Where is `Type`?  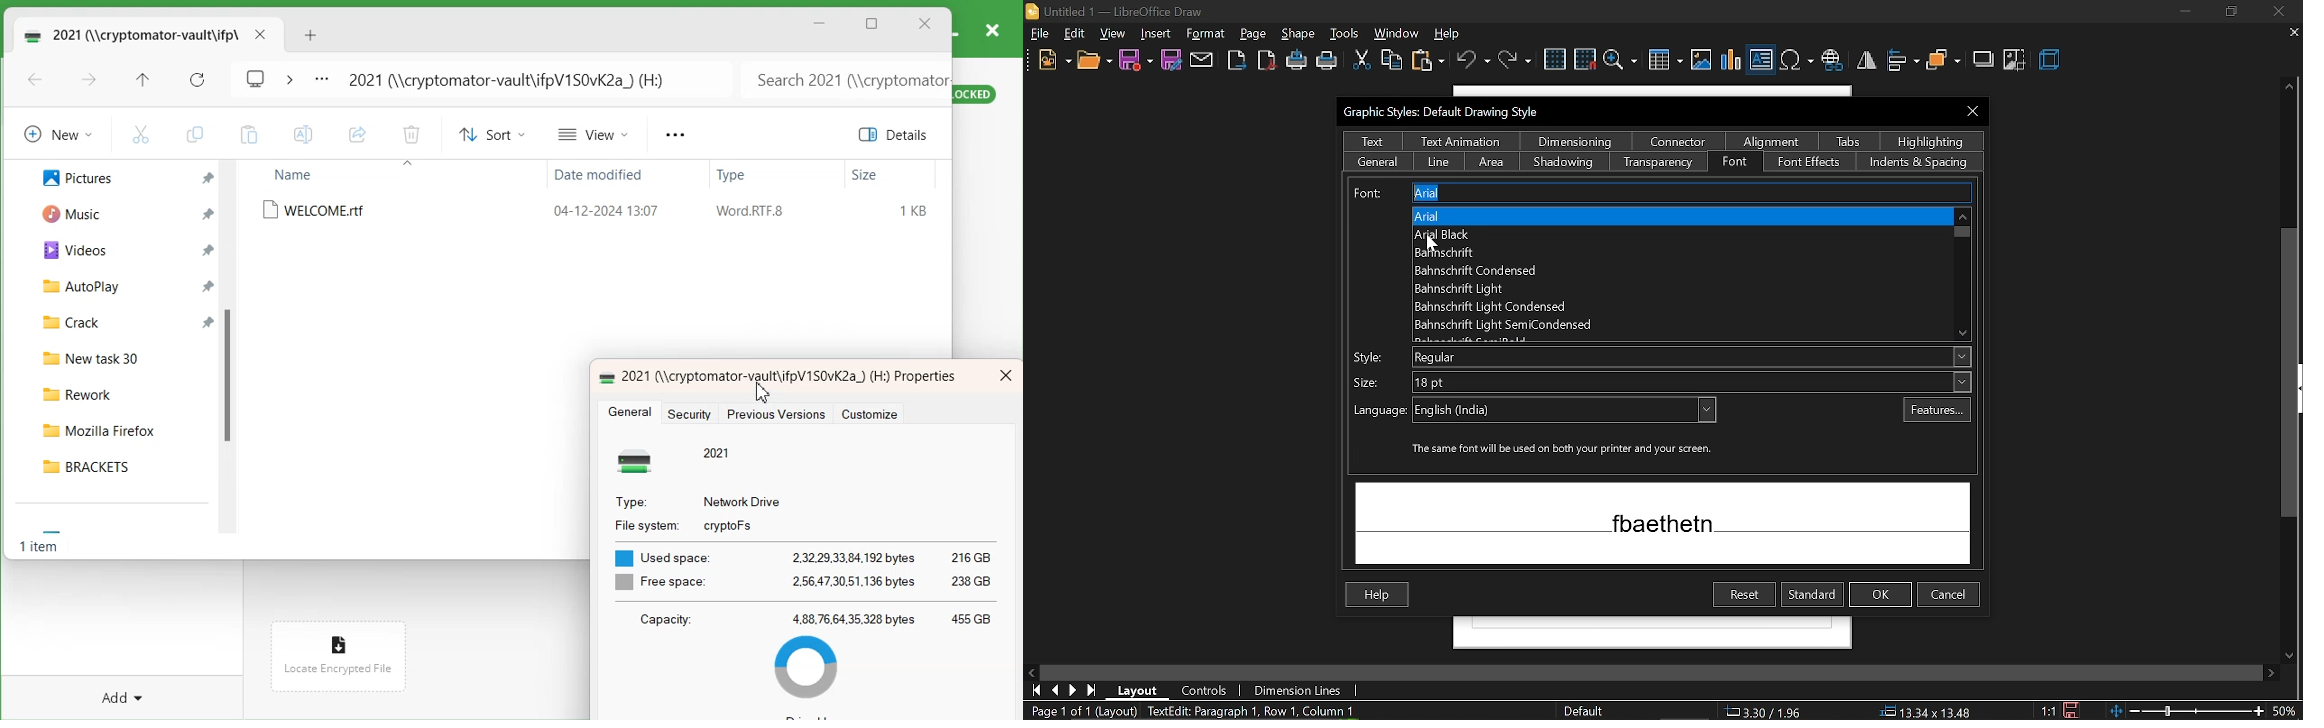 Type is located at coordinates (734, 177).